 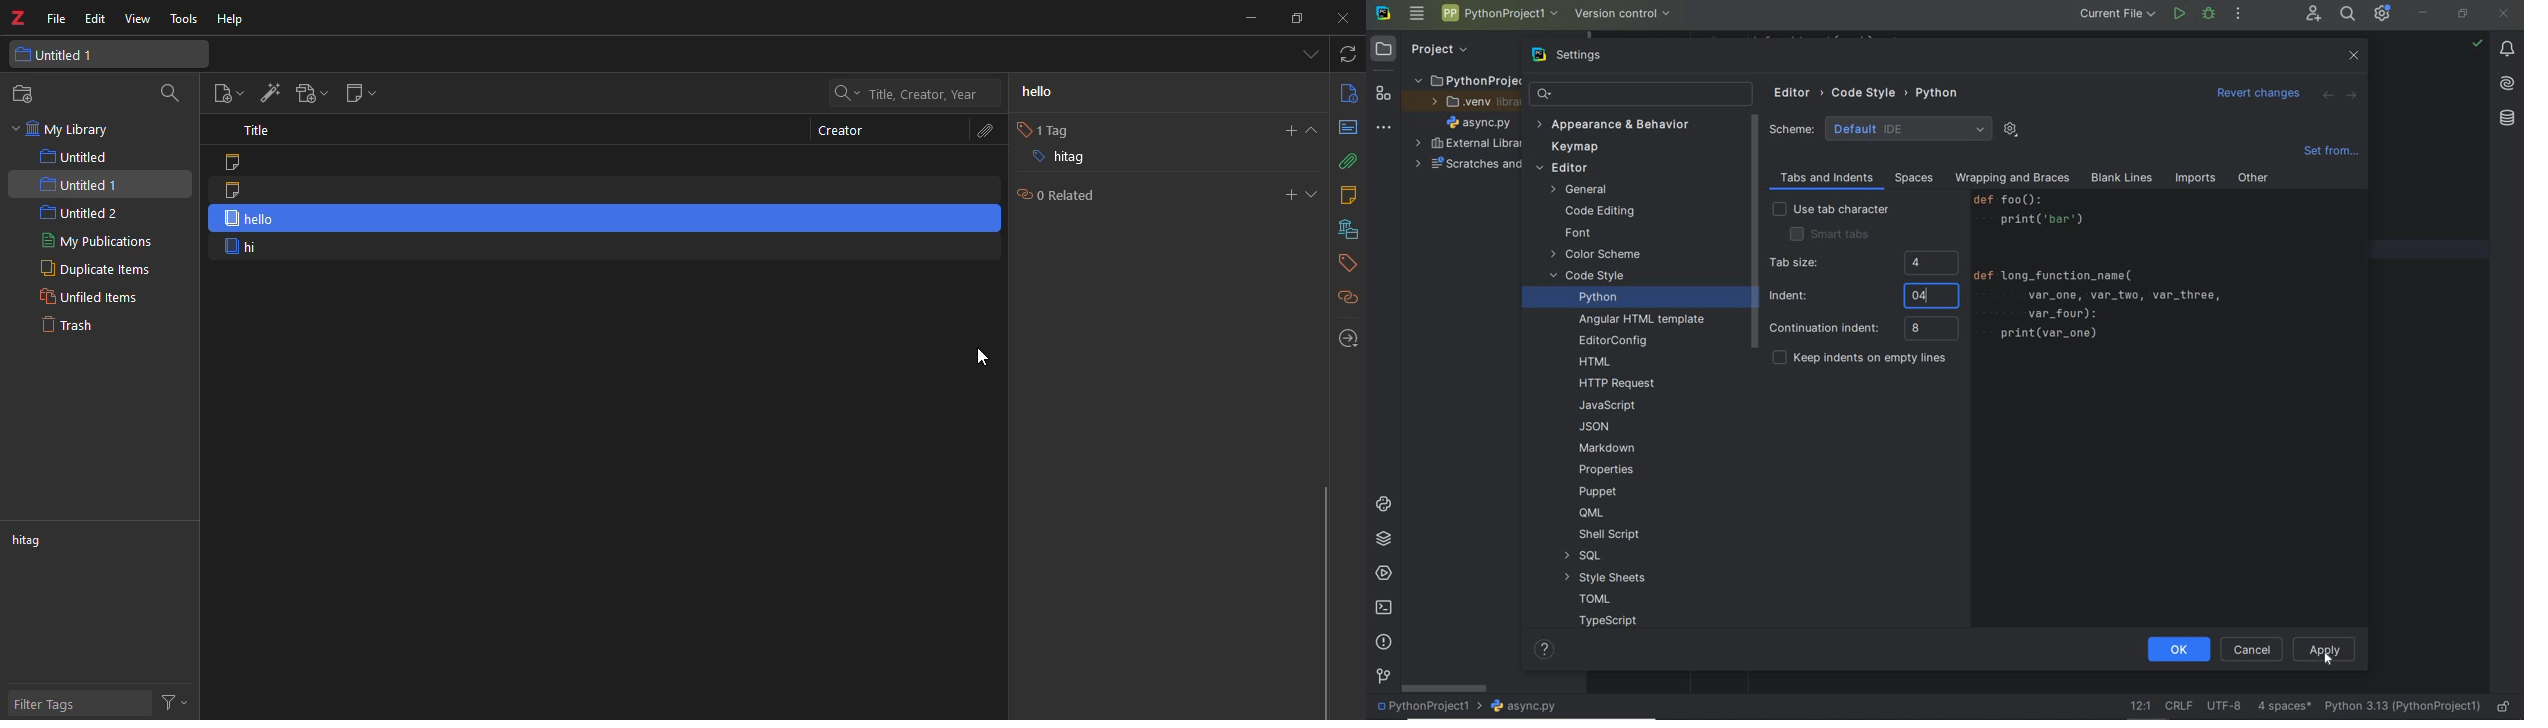 What do you see at coordinates (1085, 160) in the screenshot?
I see `tag added` at bounding box center [1085, 160].